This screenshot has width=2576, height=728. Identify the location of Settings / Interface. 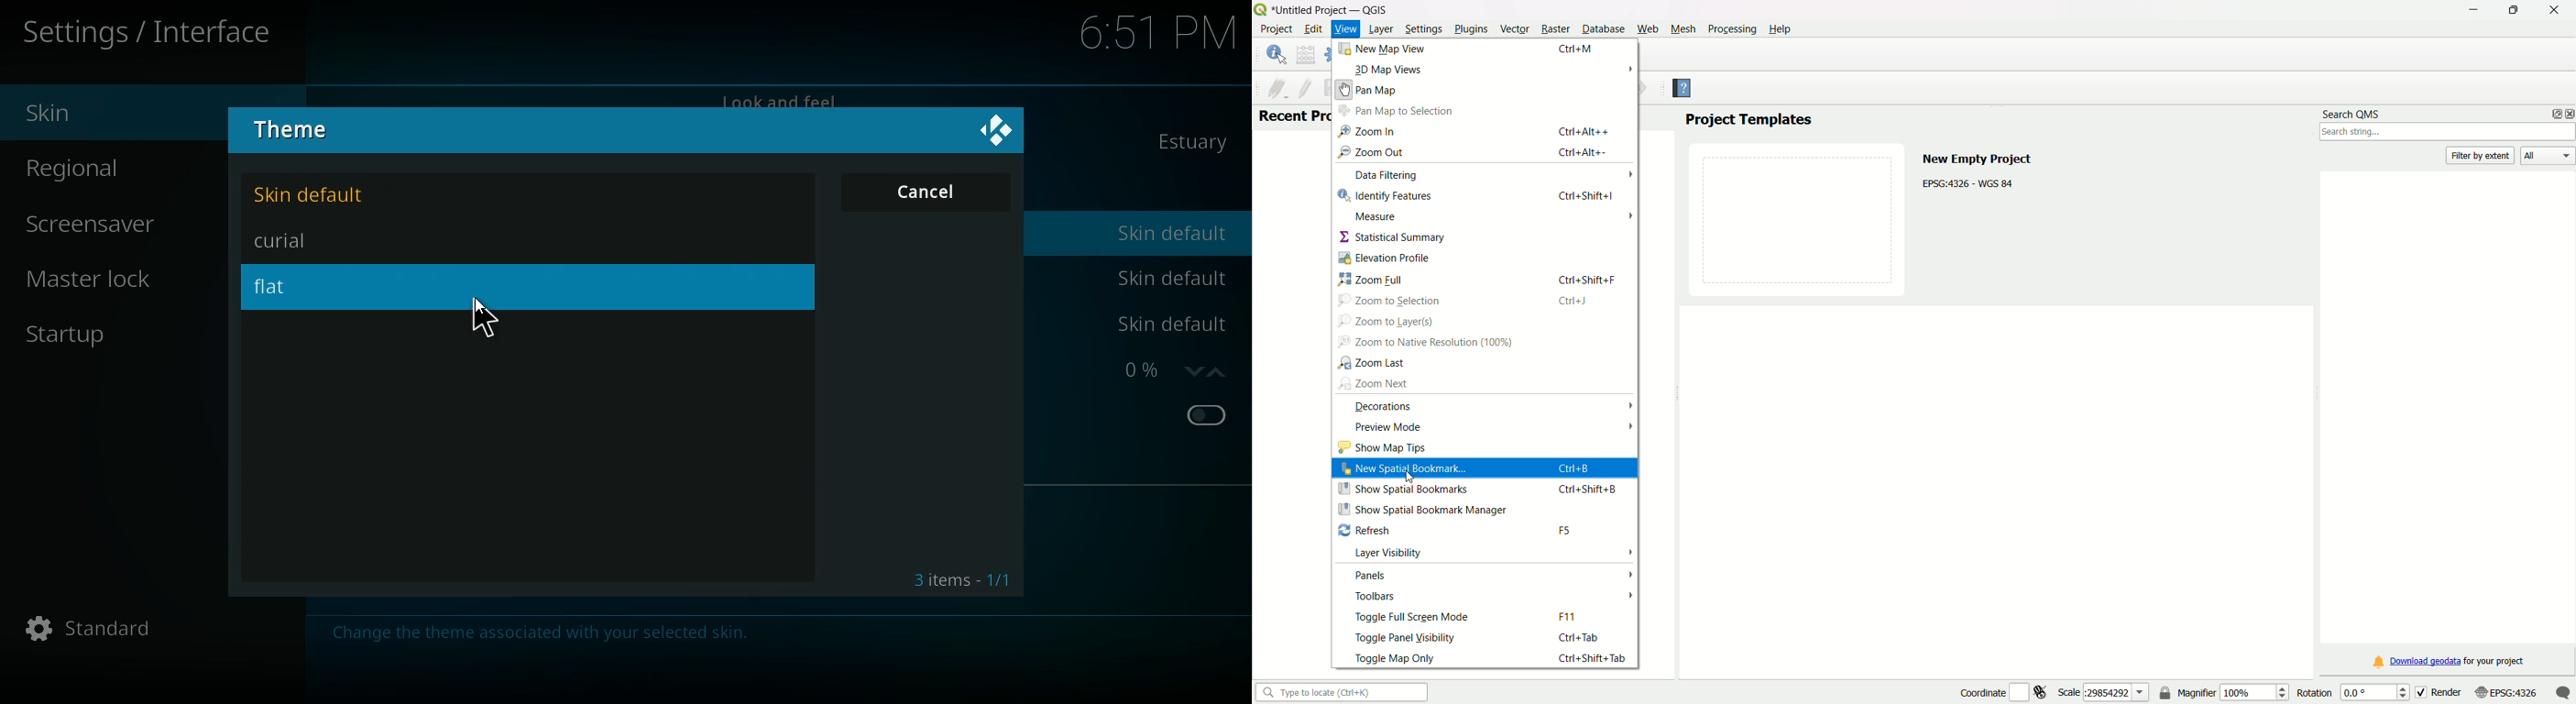
(153, 35).